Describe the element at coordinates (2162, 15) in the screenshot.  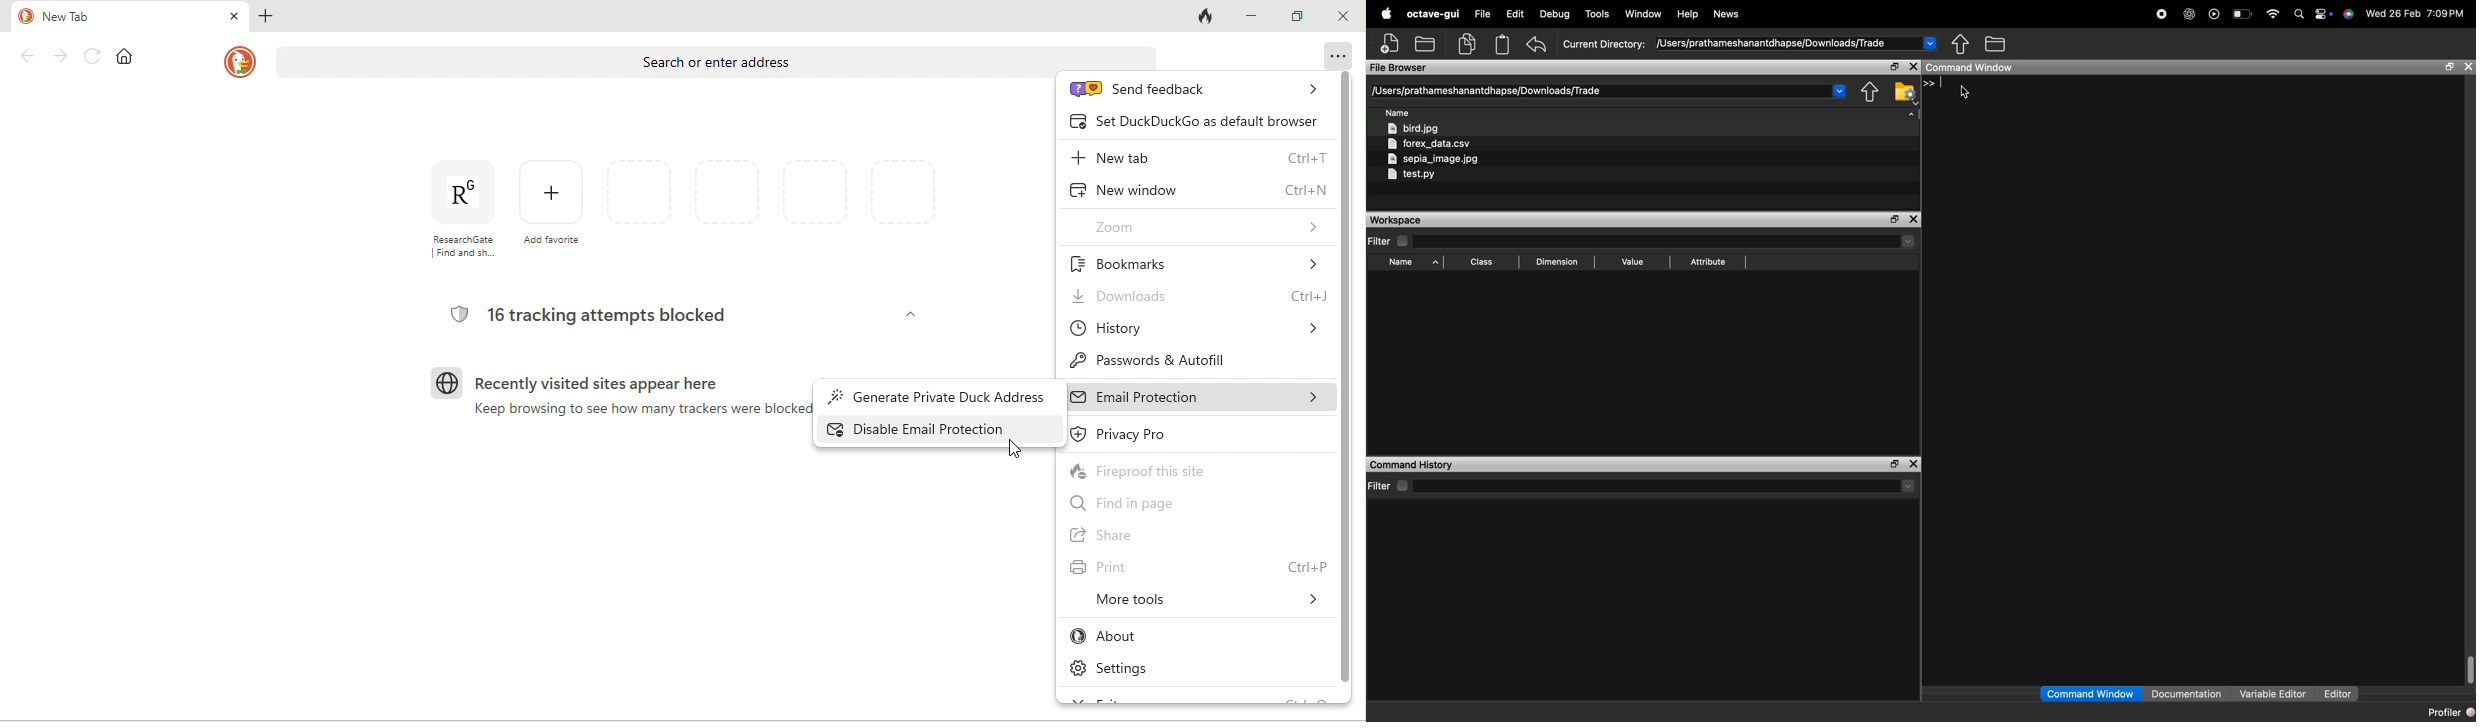
I see `record` at that location.